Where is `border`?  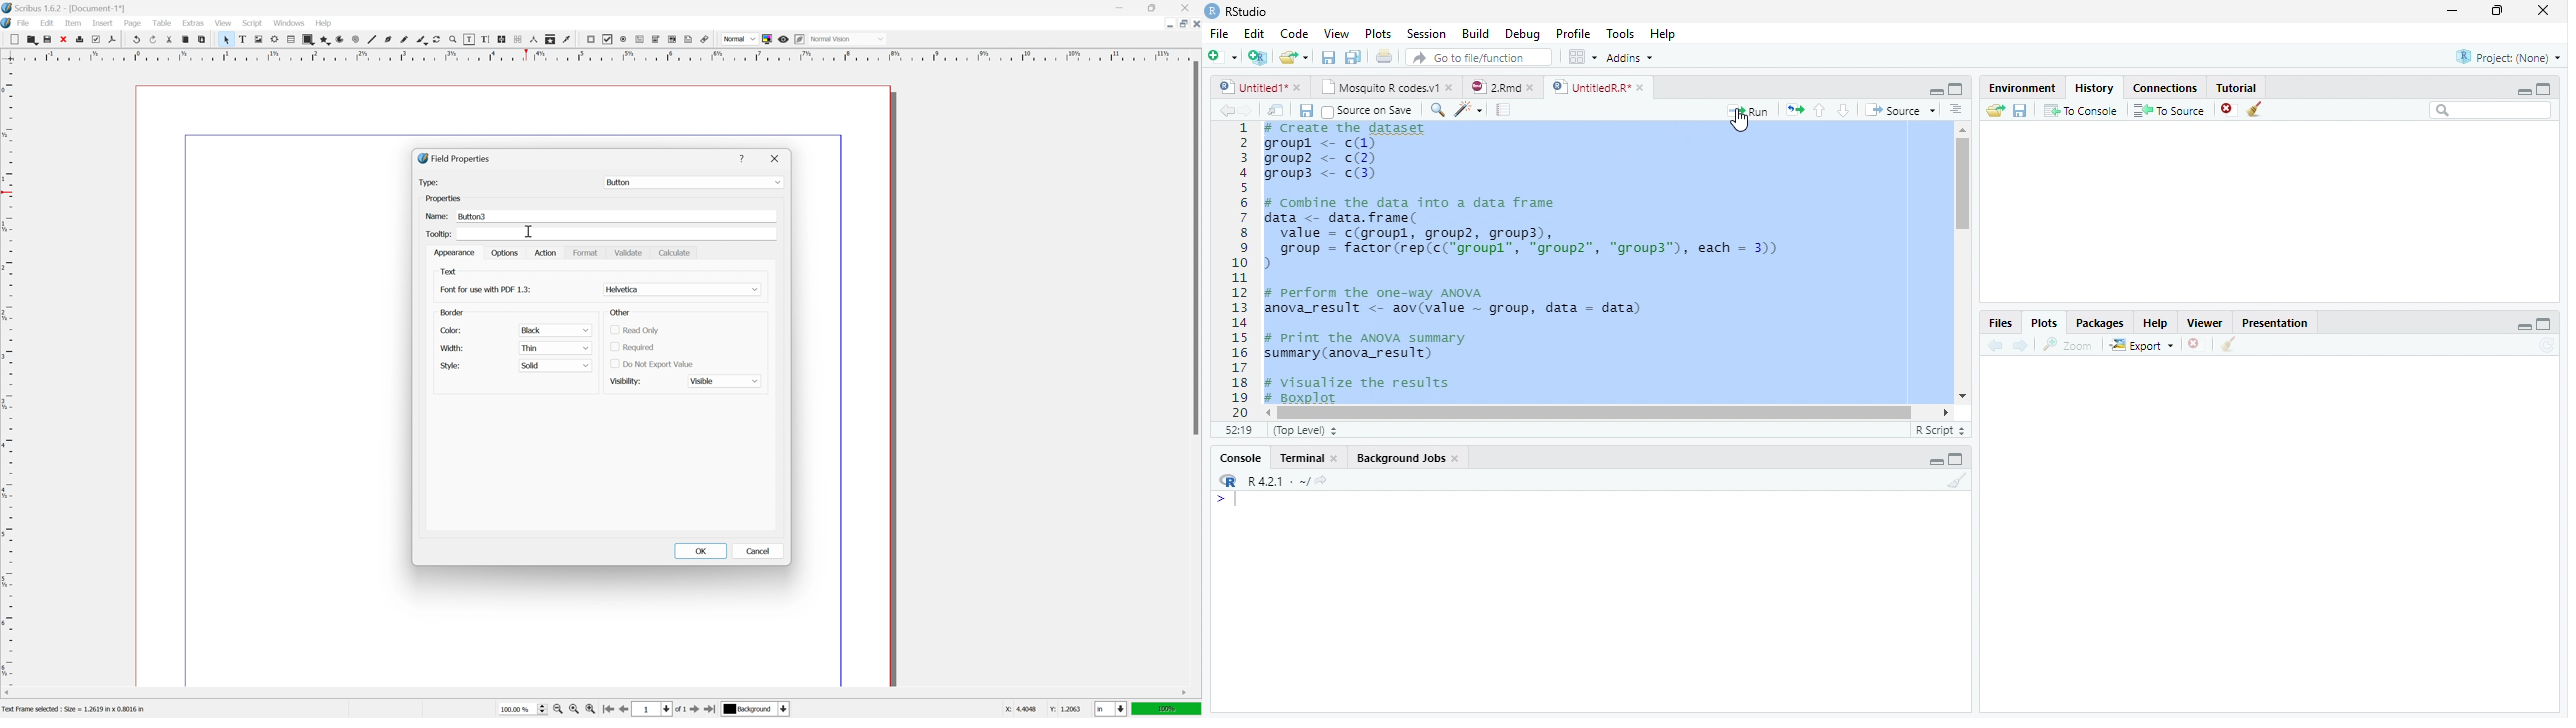 border is located at coordinates (453, 311).